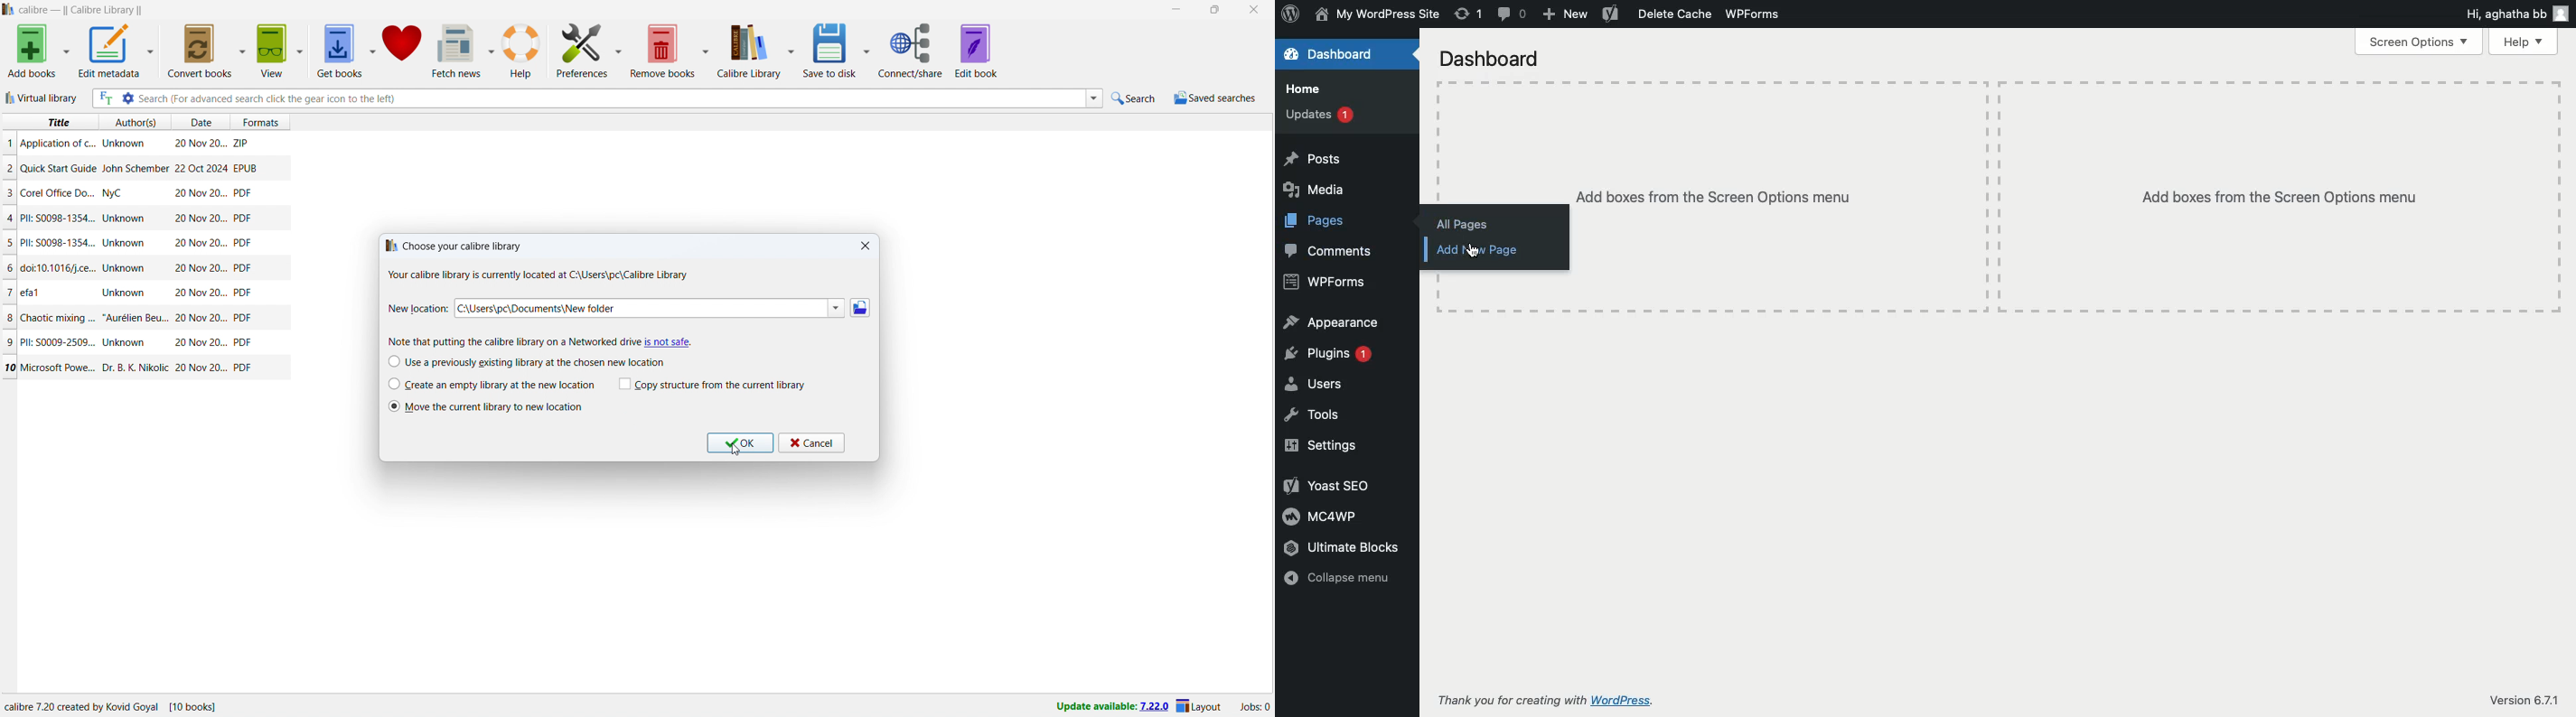 This screenshot has height=728, width=2576. Describe the element at coordinates (199, 269) in the screenshot. I see `Date` at that location.